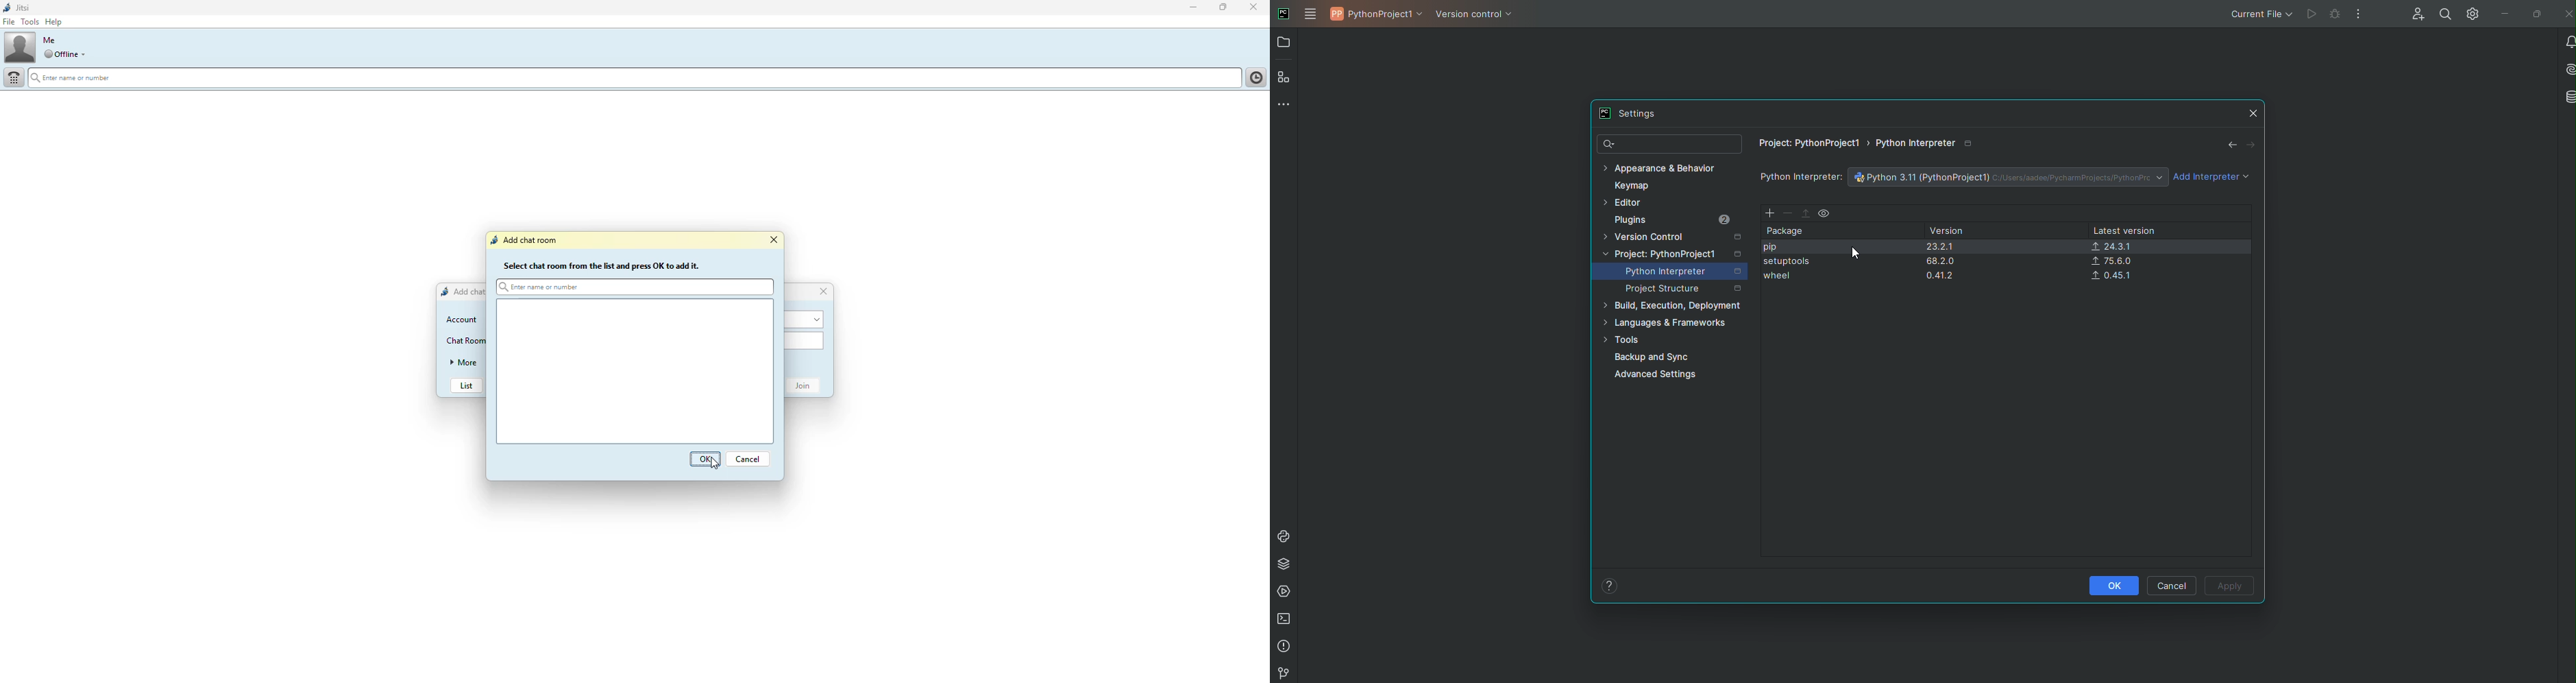 The width and height of the screenshot is (2576, 700). I want to click on chat room, so click(802, 340).